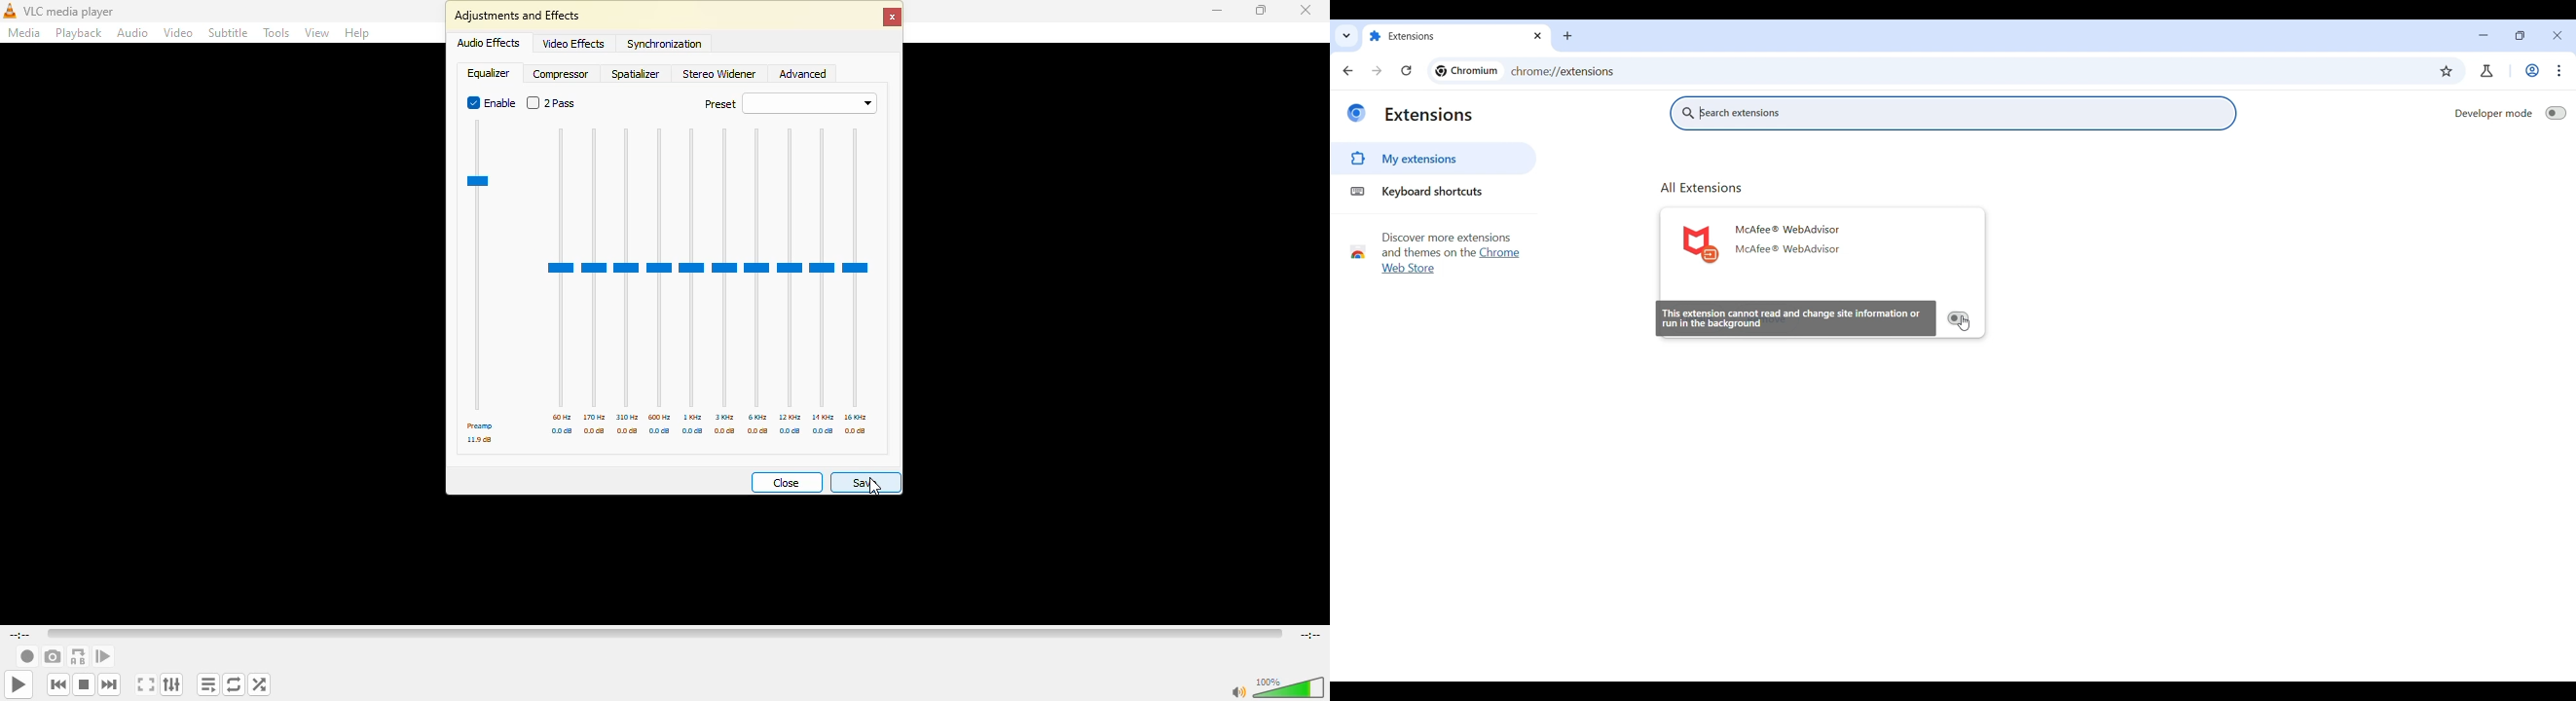  Describe the element at coordinates (77, 655) in the screenshot. I see `loop from point a to point b continuously` at that location.